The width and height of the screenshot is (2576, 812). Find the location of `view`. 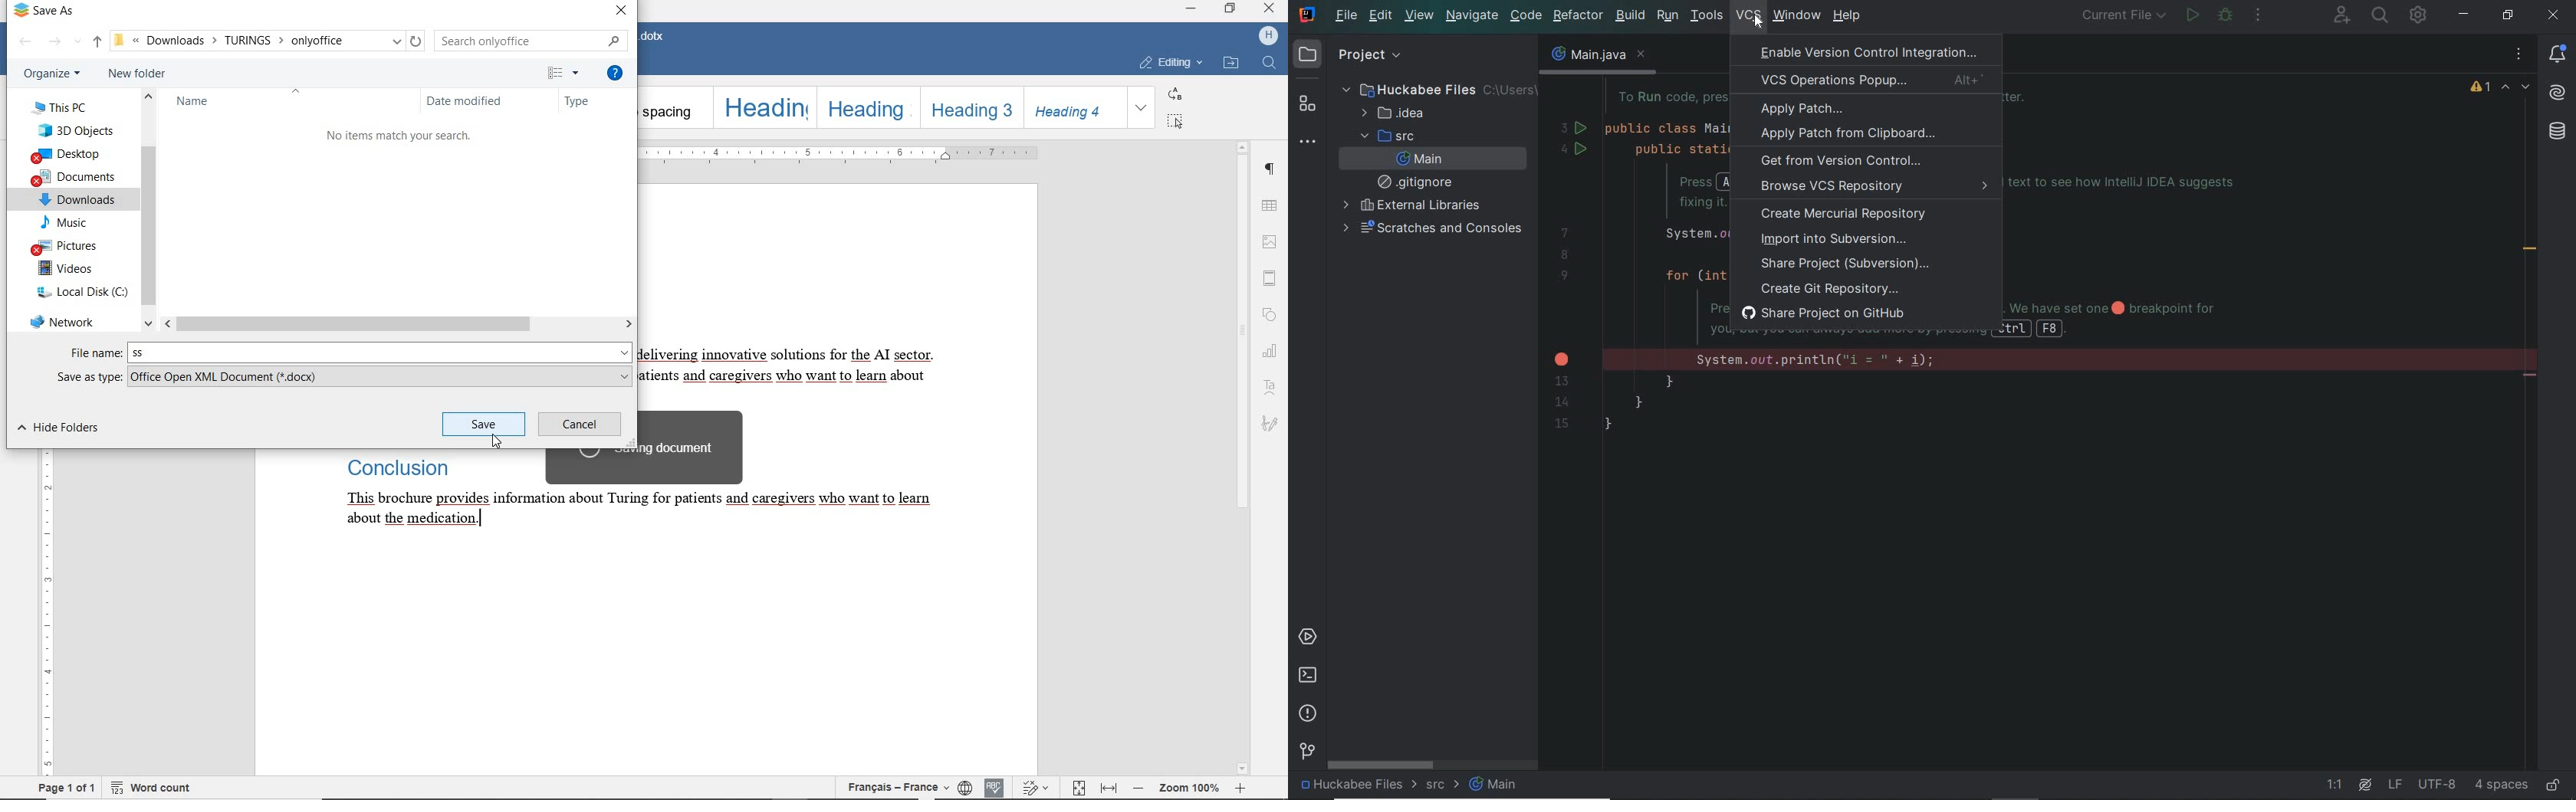

view is located at coordinates (1420, 17).